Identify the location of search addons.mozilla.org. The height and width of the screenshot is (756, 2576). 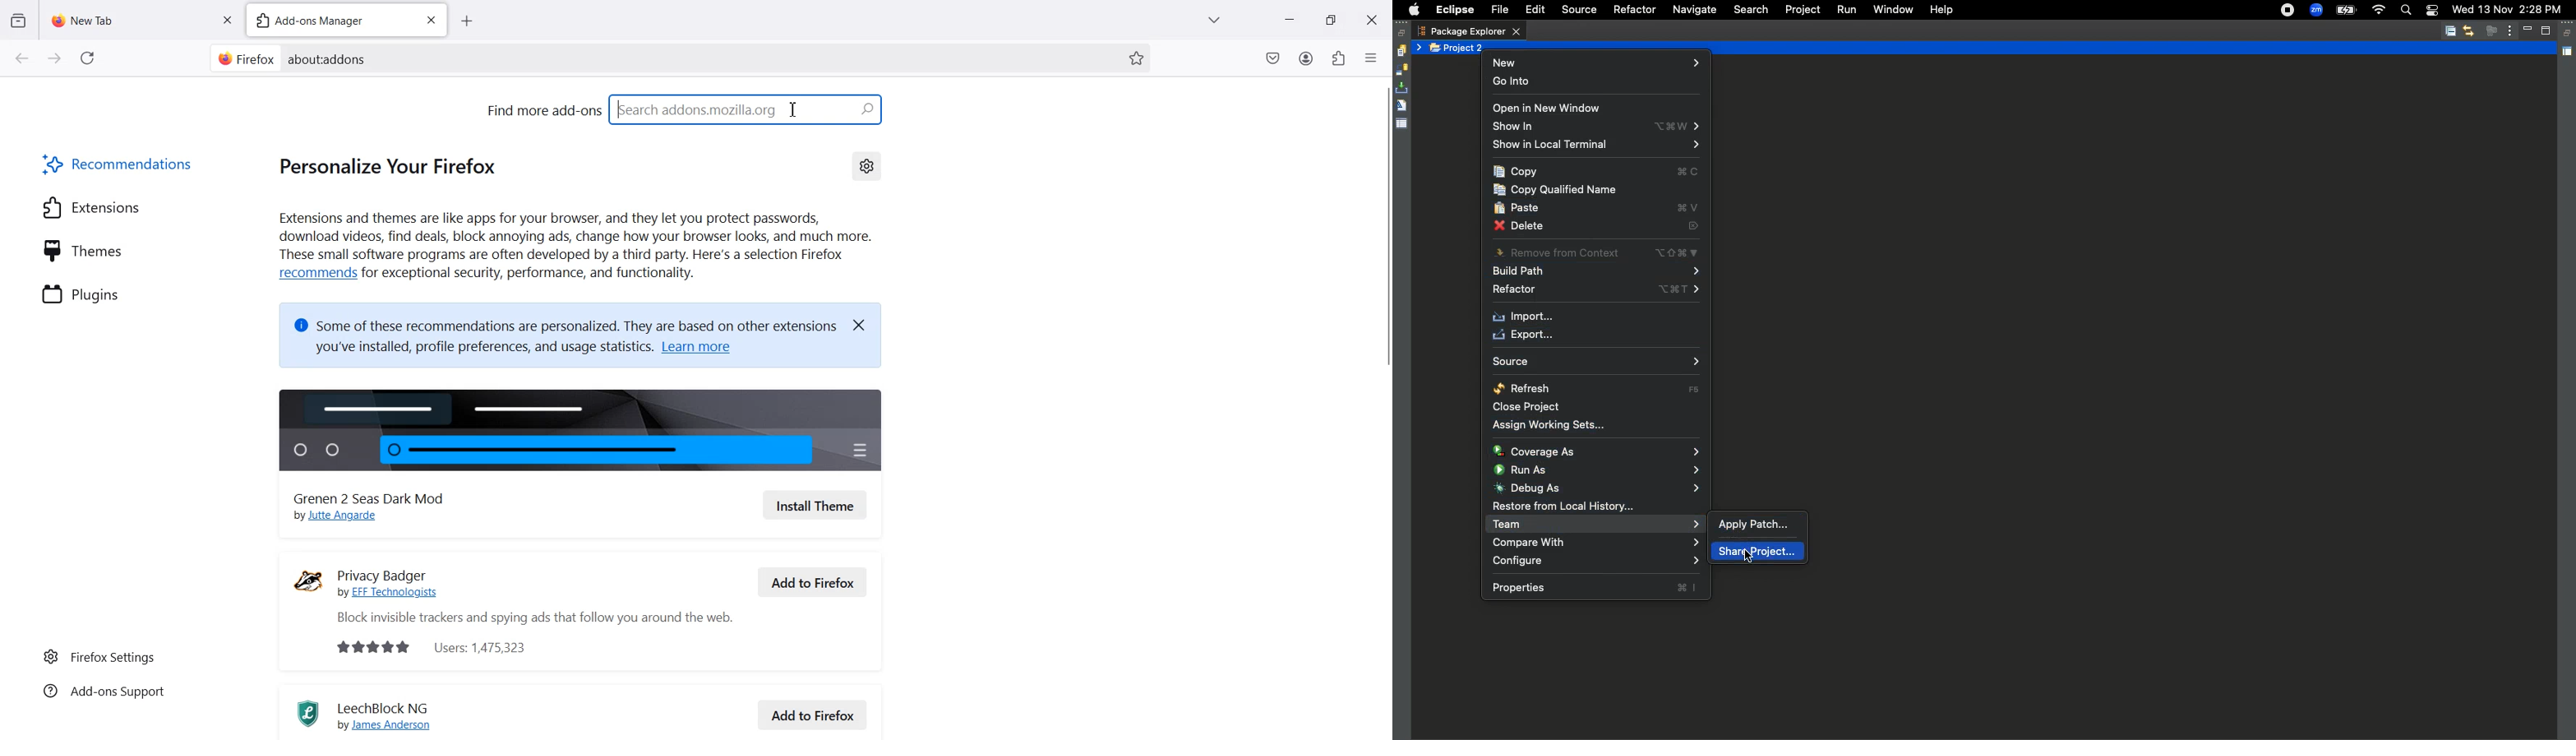
(748, 108).